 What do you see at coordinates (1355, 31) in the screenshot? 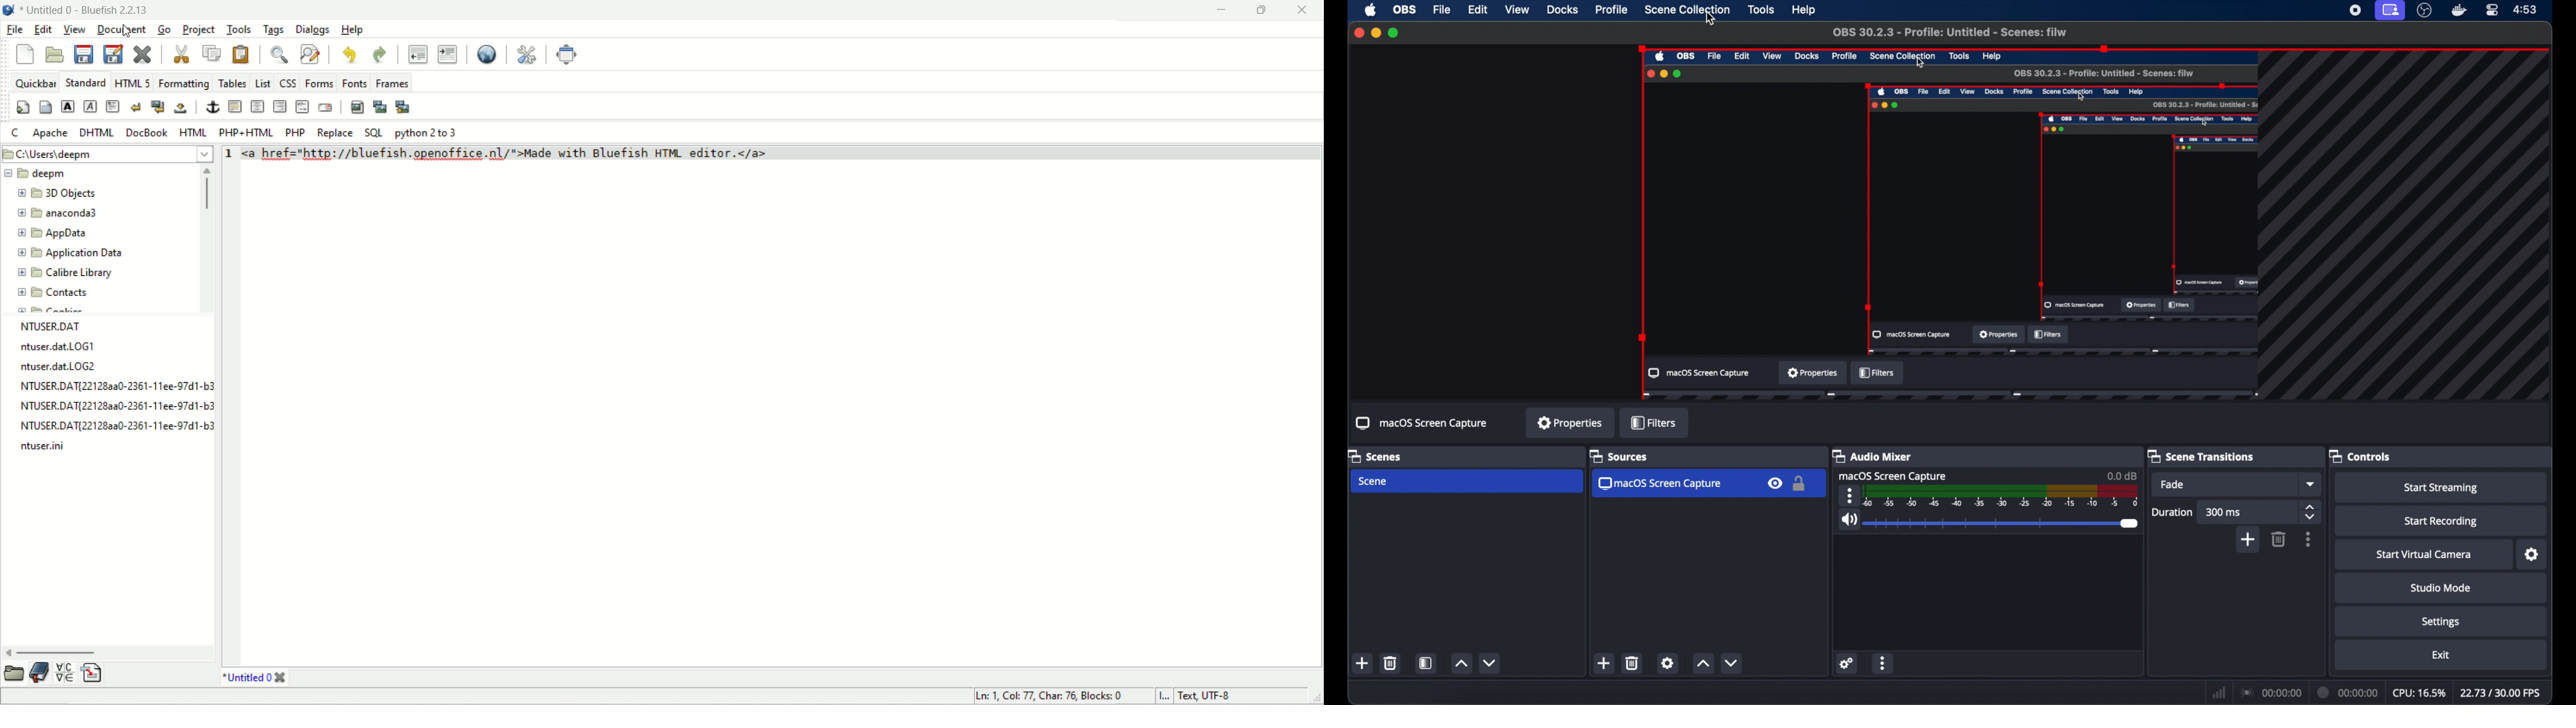
I see `close` at bounding box center [1355, 31].